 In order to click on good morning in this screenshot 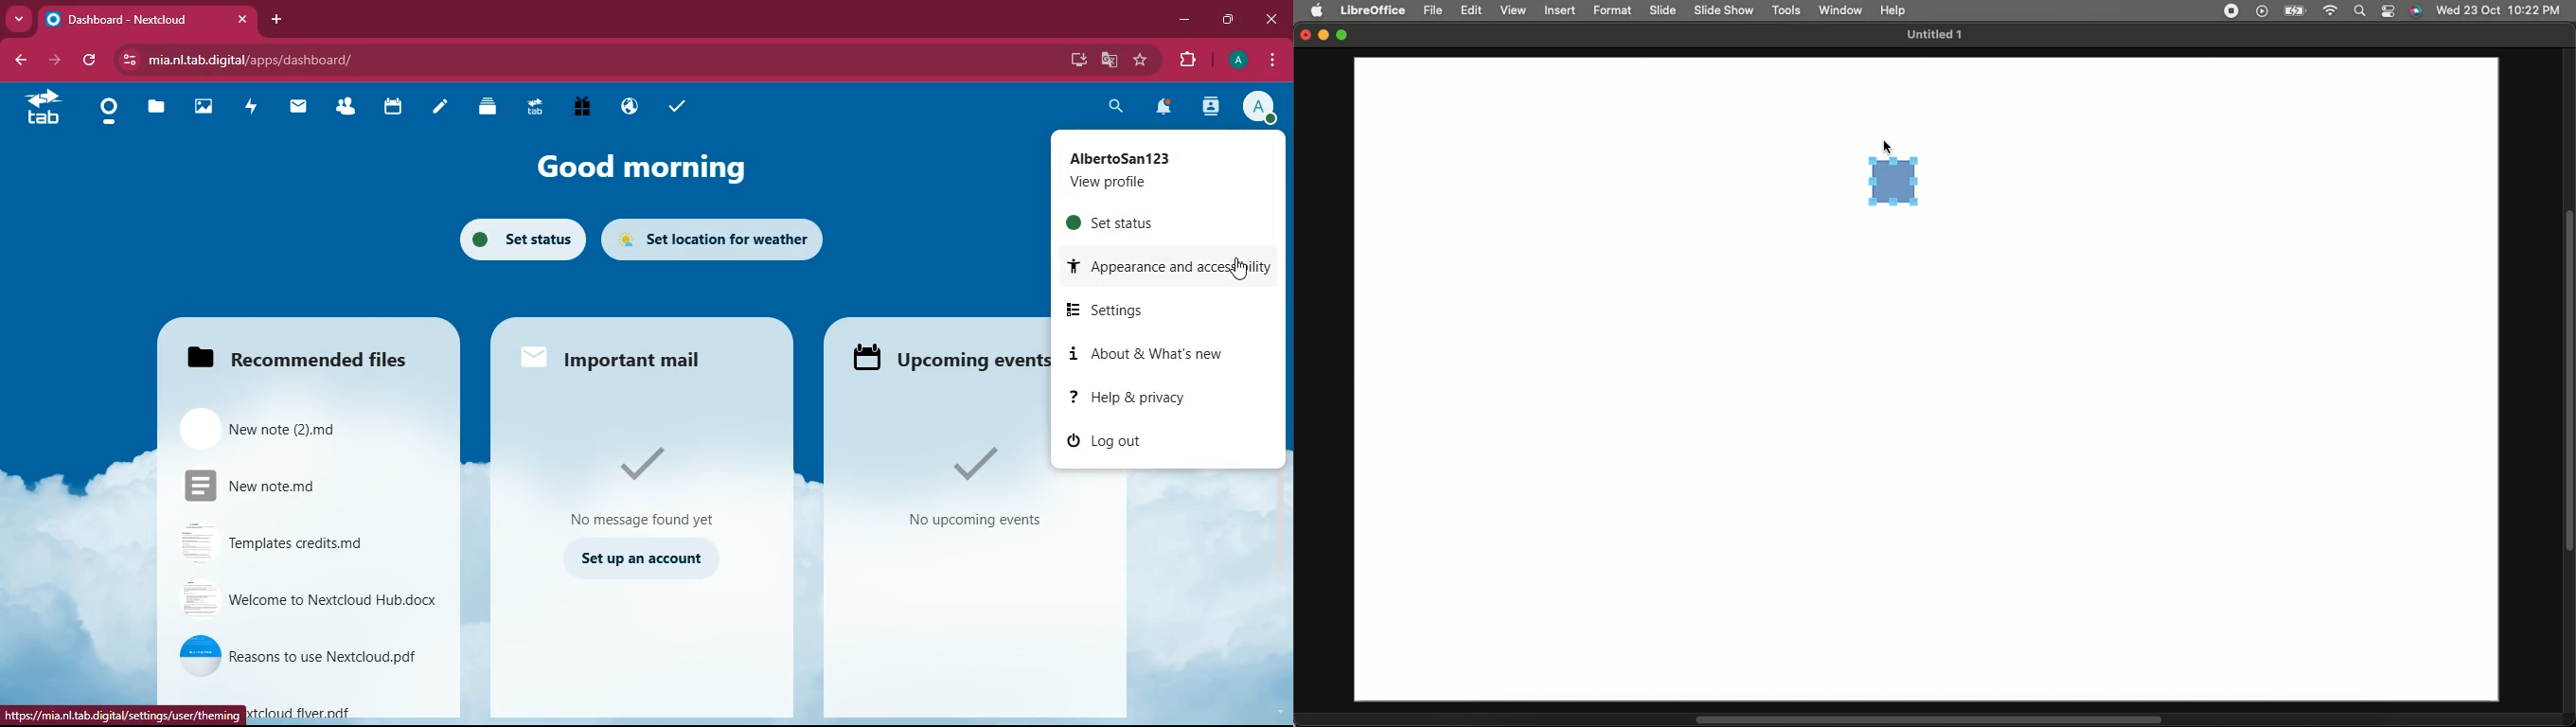, I will do `click(654, 168)`.